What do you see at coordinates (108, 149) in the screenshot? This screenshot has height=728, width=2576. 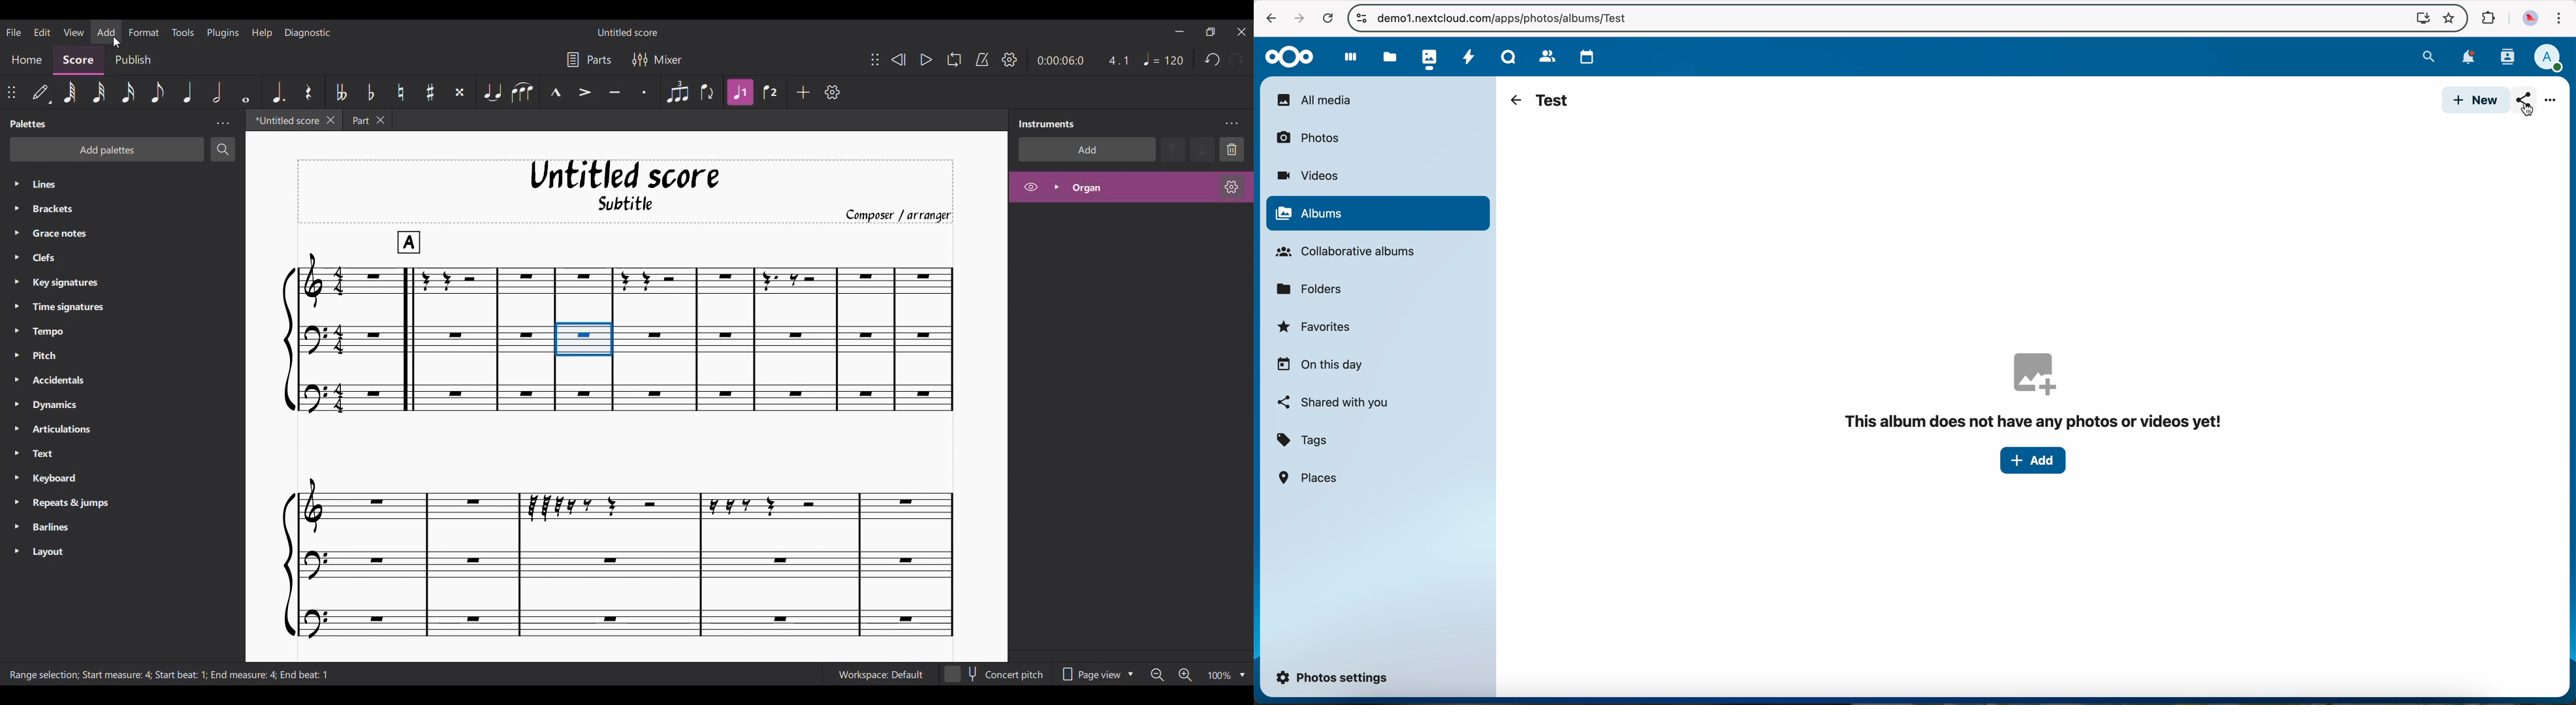 I see `Add palette` at bounding box center [108, 149].